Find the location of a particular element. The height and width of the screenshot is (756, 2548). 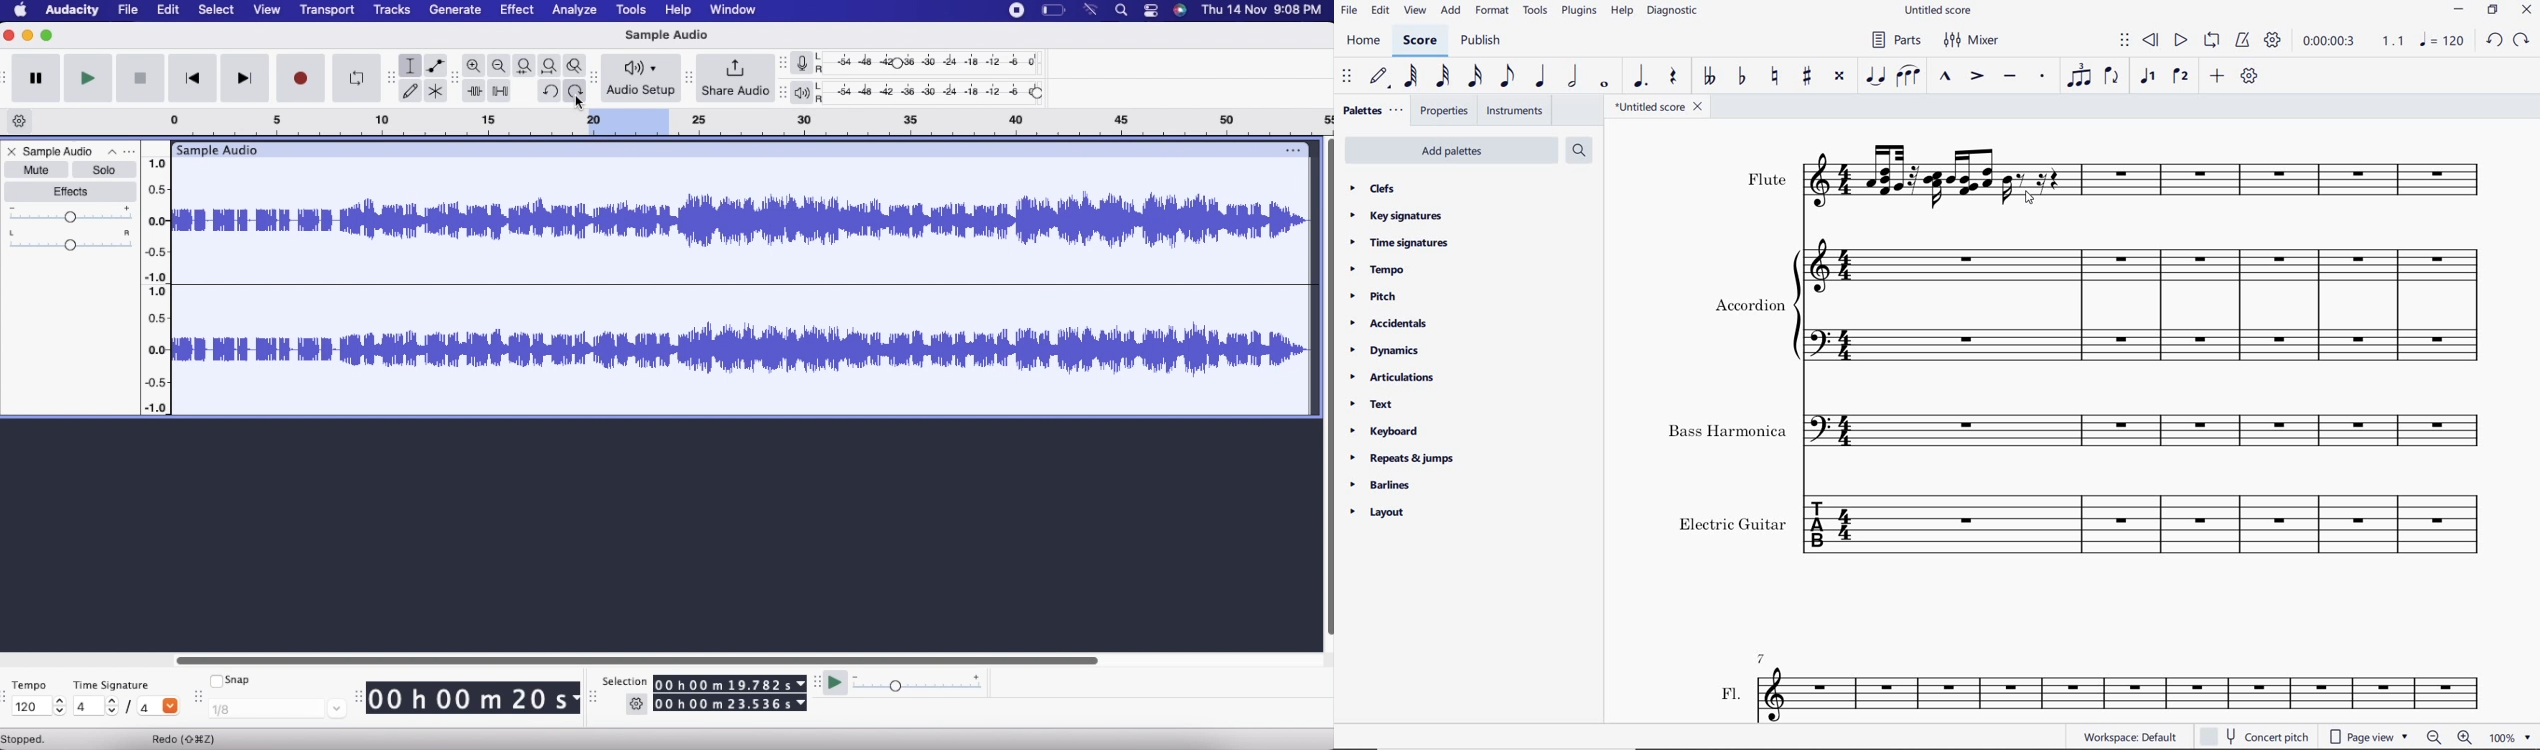

Options is located at coordinates (121, 152).